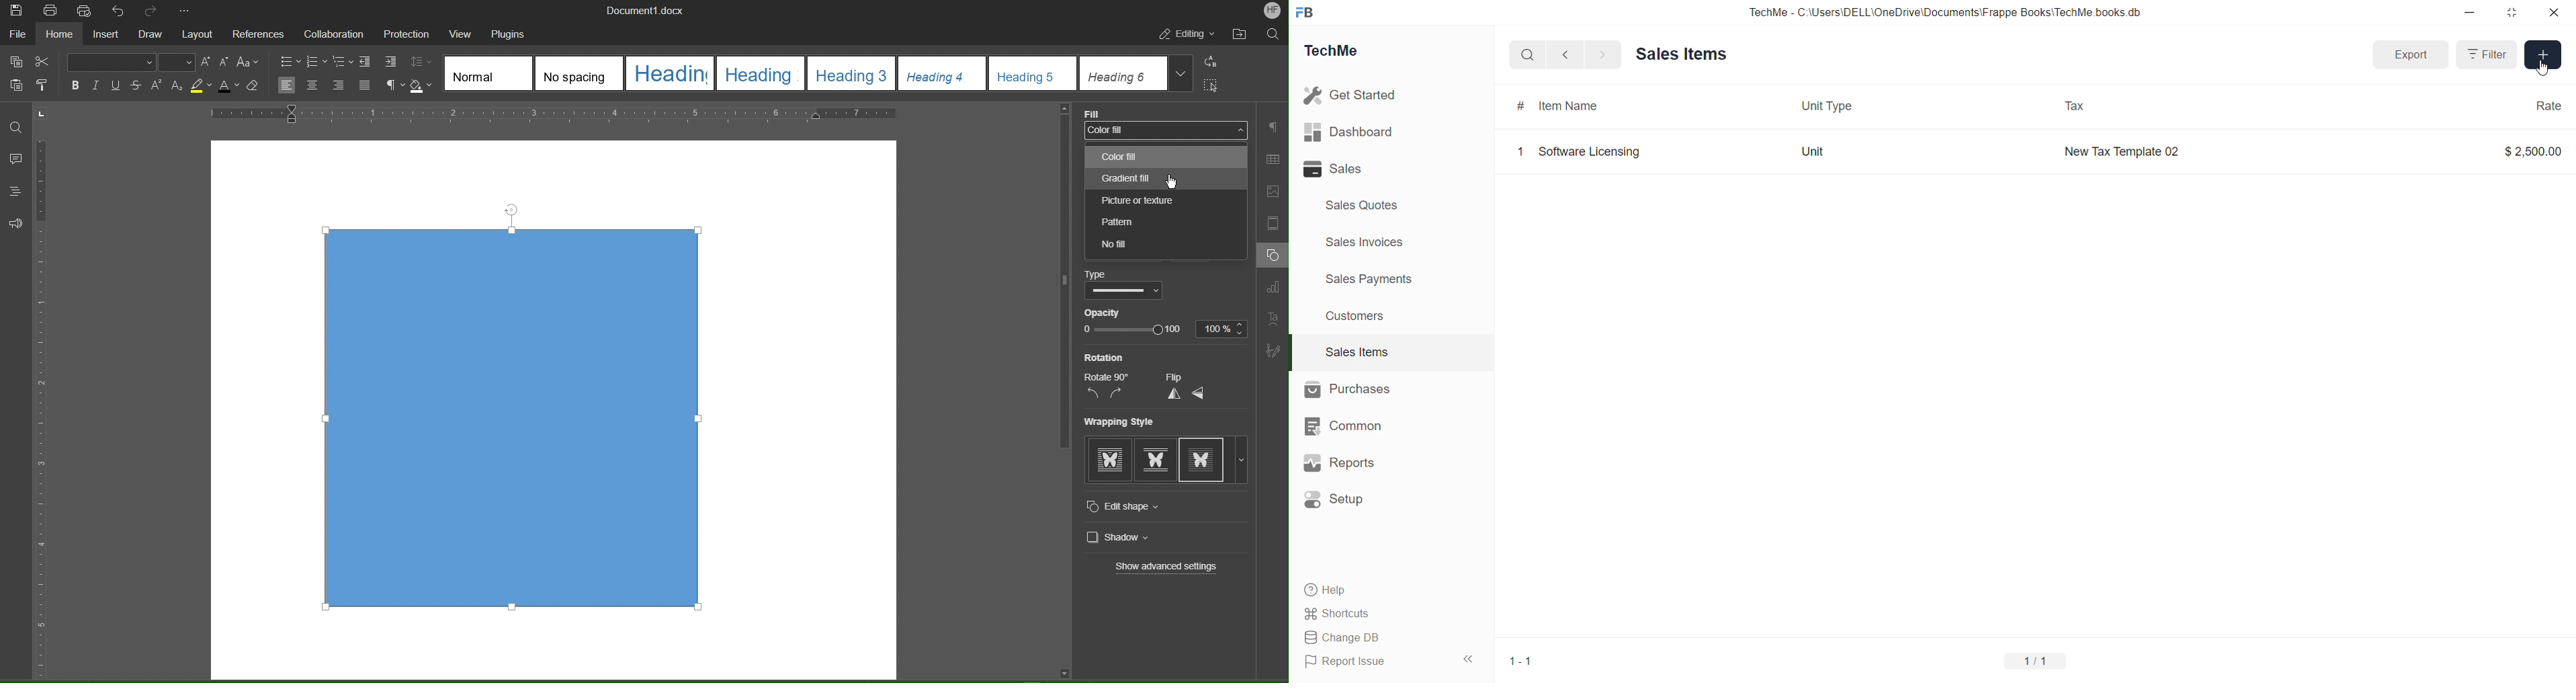 This screenshot has width=2576, height=700. Describe the element at coordinates (1521, 660) in the screenshot. I see `1-1` at that location.